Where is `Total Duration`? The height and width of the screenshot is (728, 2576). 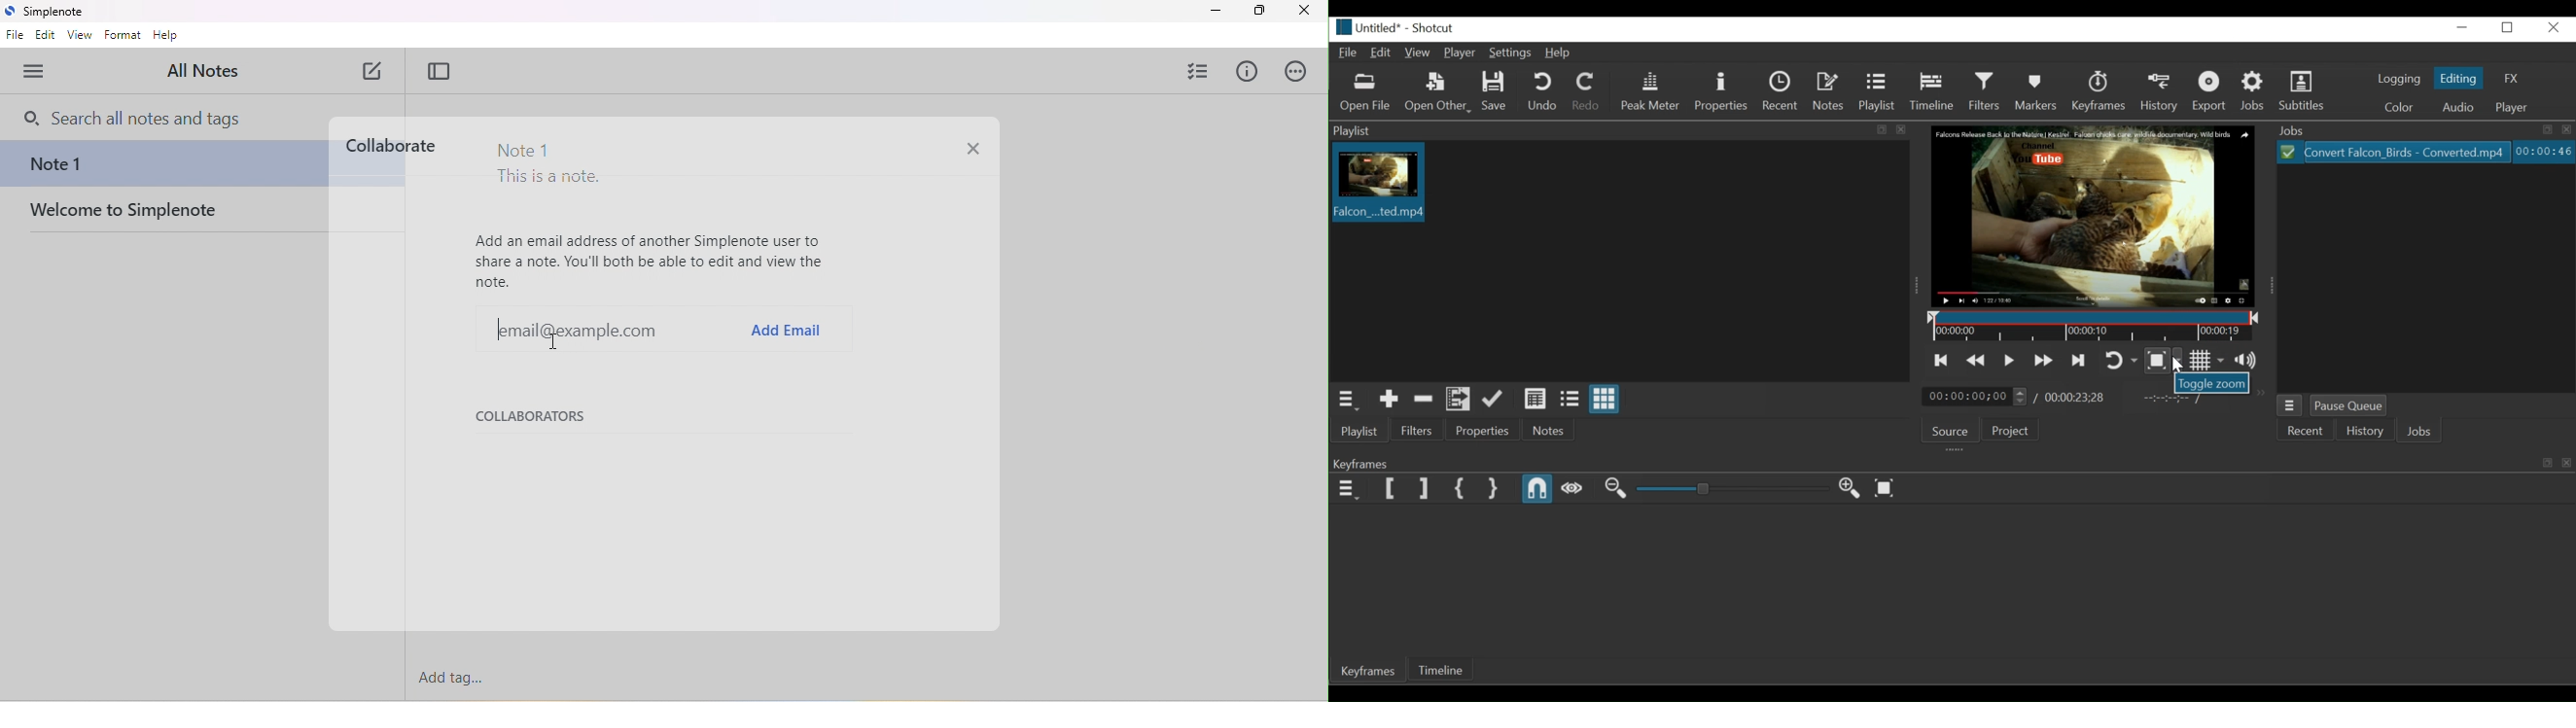 Total Duration is located at coordinates (2073, 397).